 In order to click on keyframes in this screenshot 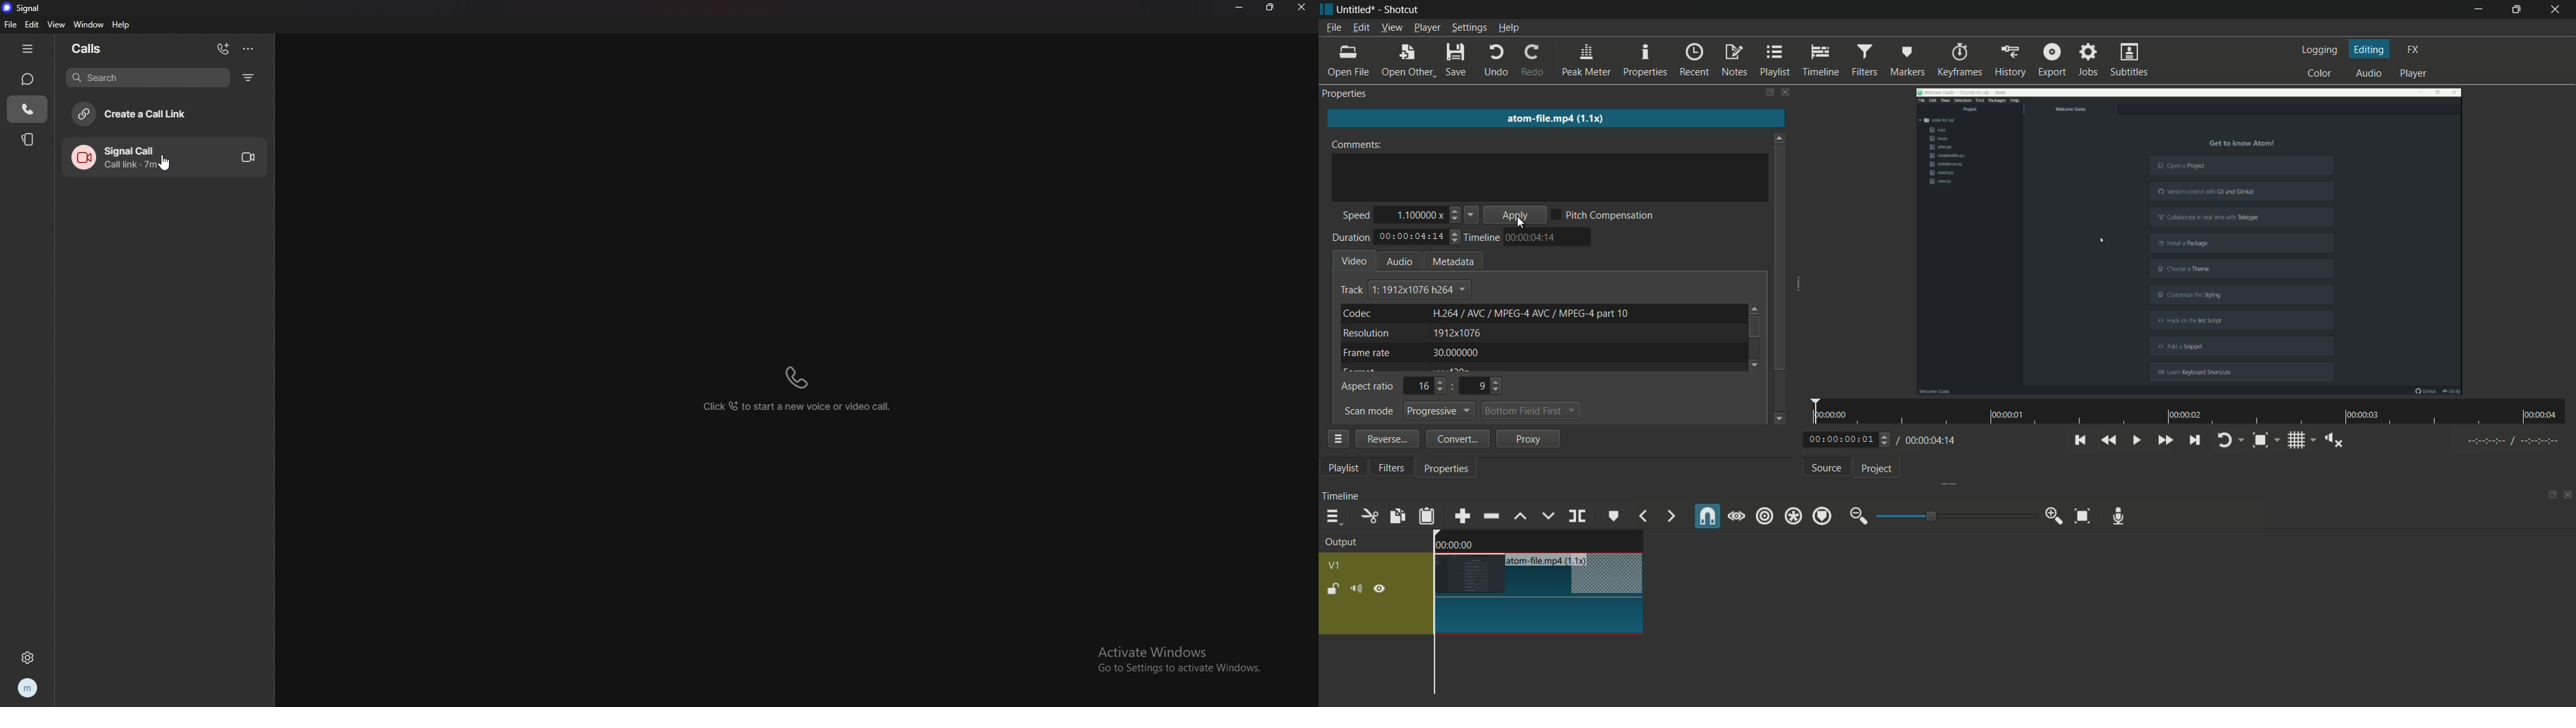, I will do `click(1960, 59)`.